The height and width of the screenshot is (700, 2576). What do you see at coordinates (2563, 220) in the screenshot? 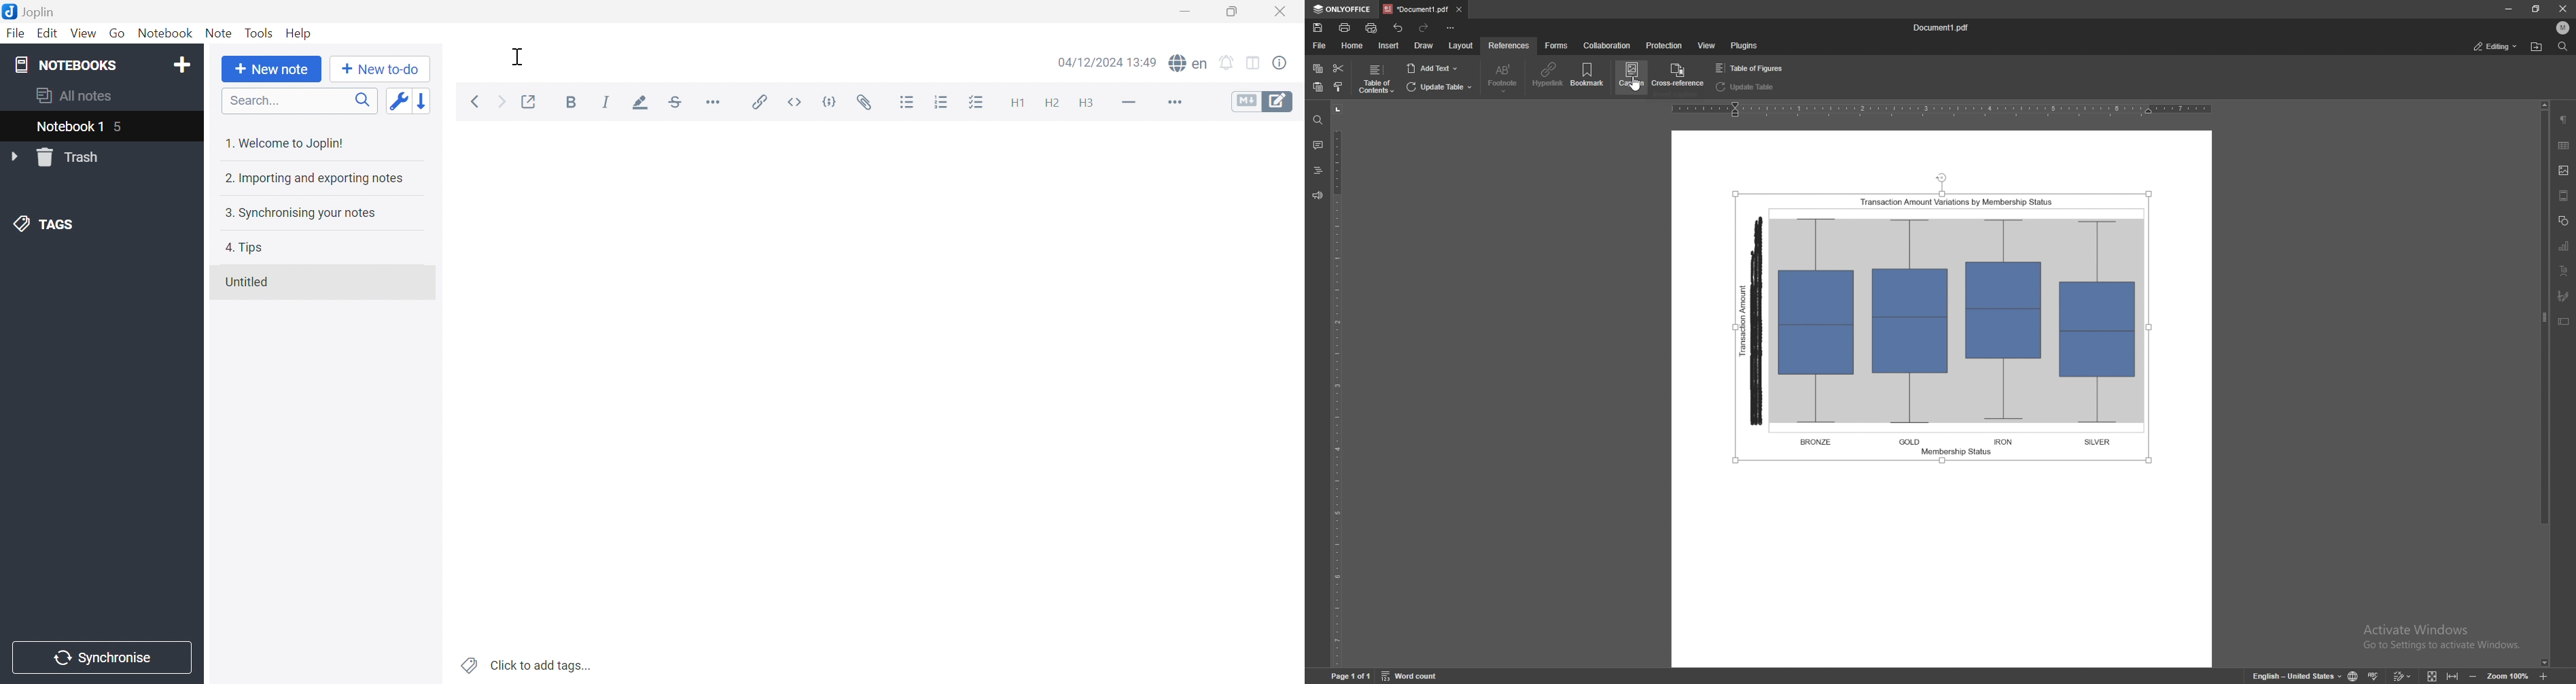
I see `shapes` at bounding box center [2563, 220].